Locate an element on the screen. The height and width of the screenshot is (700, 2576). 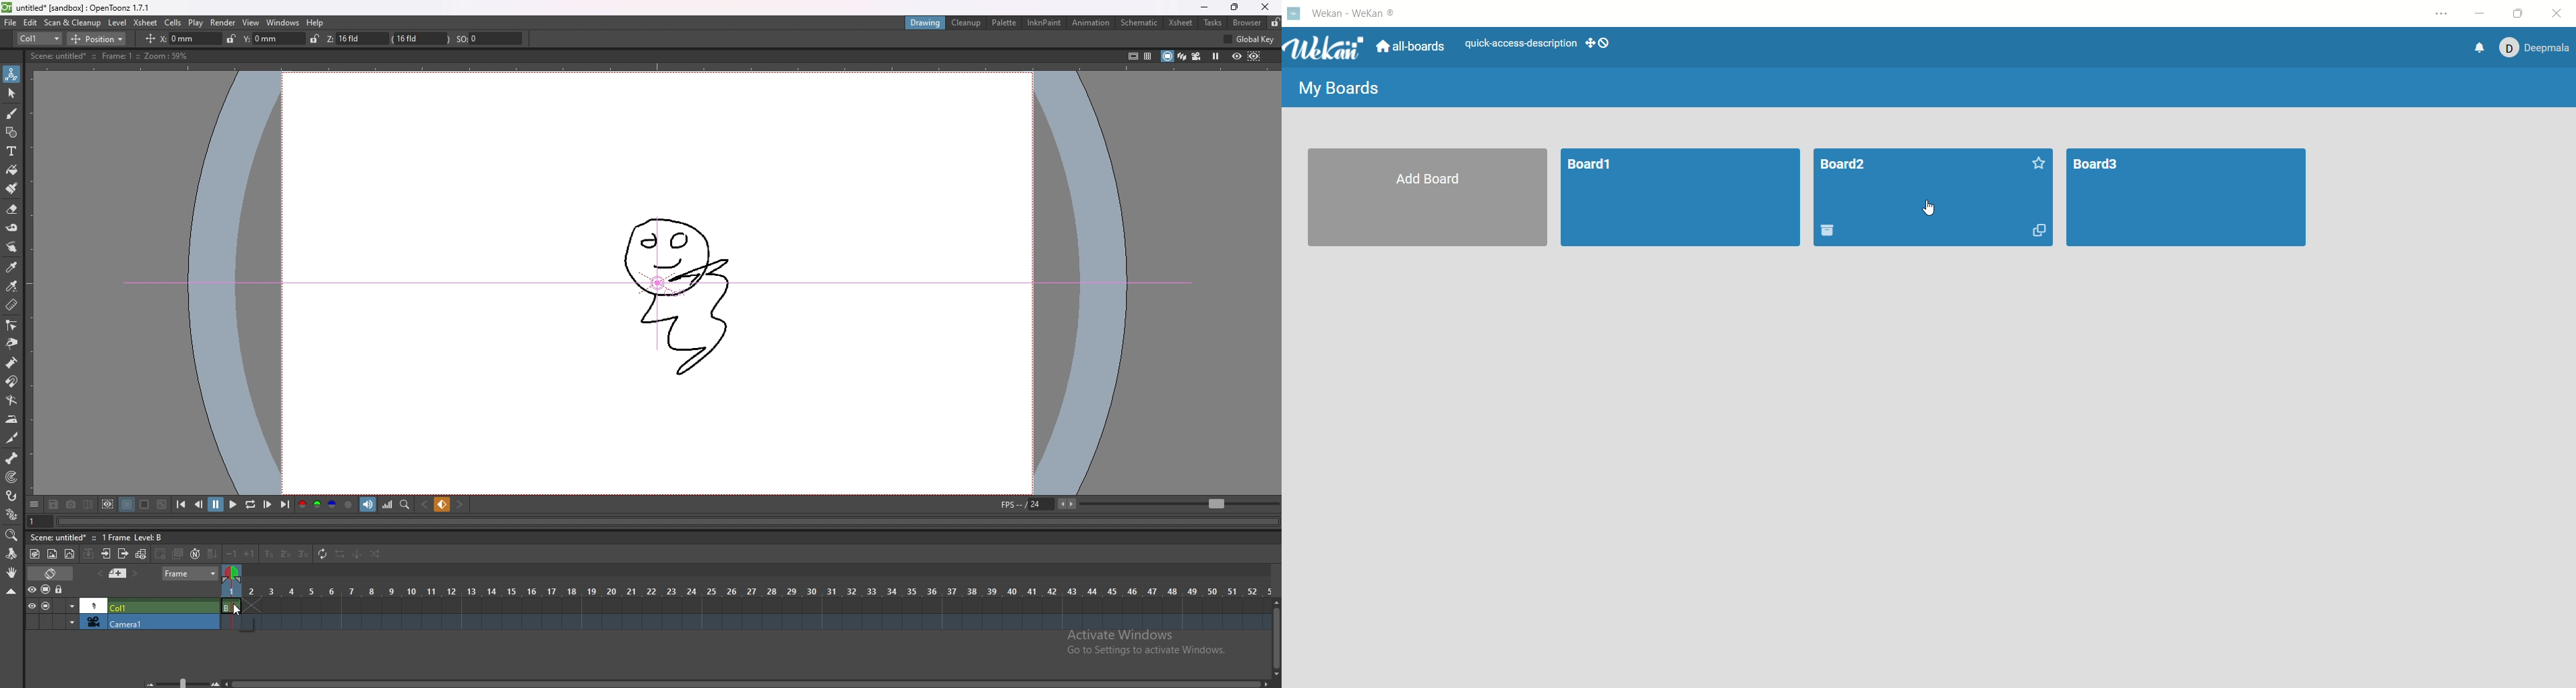
set key is located at coordinates (443, 504).